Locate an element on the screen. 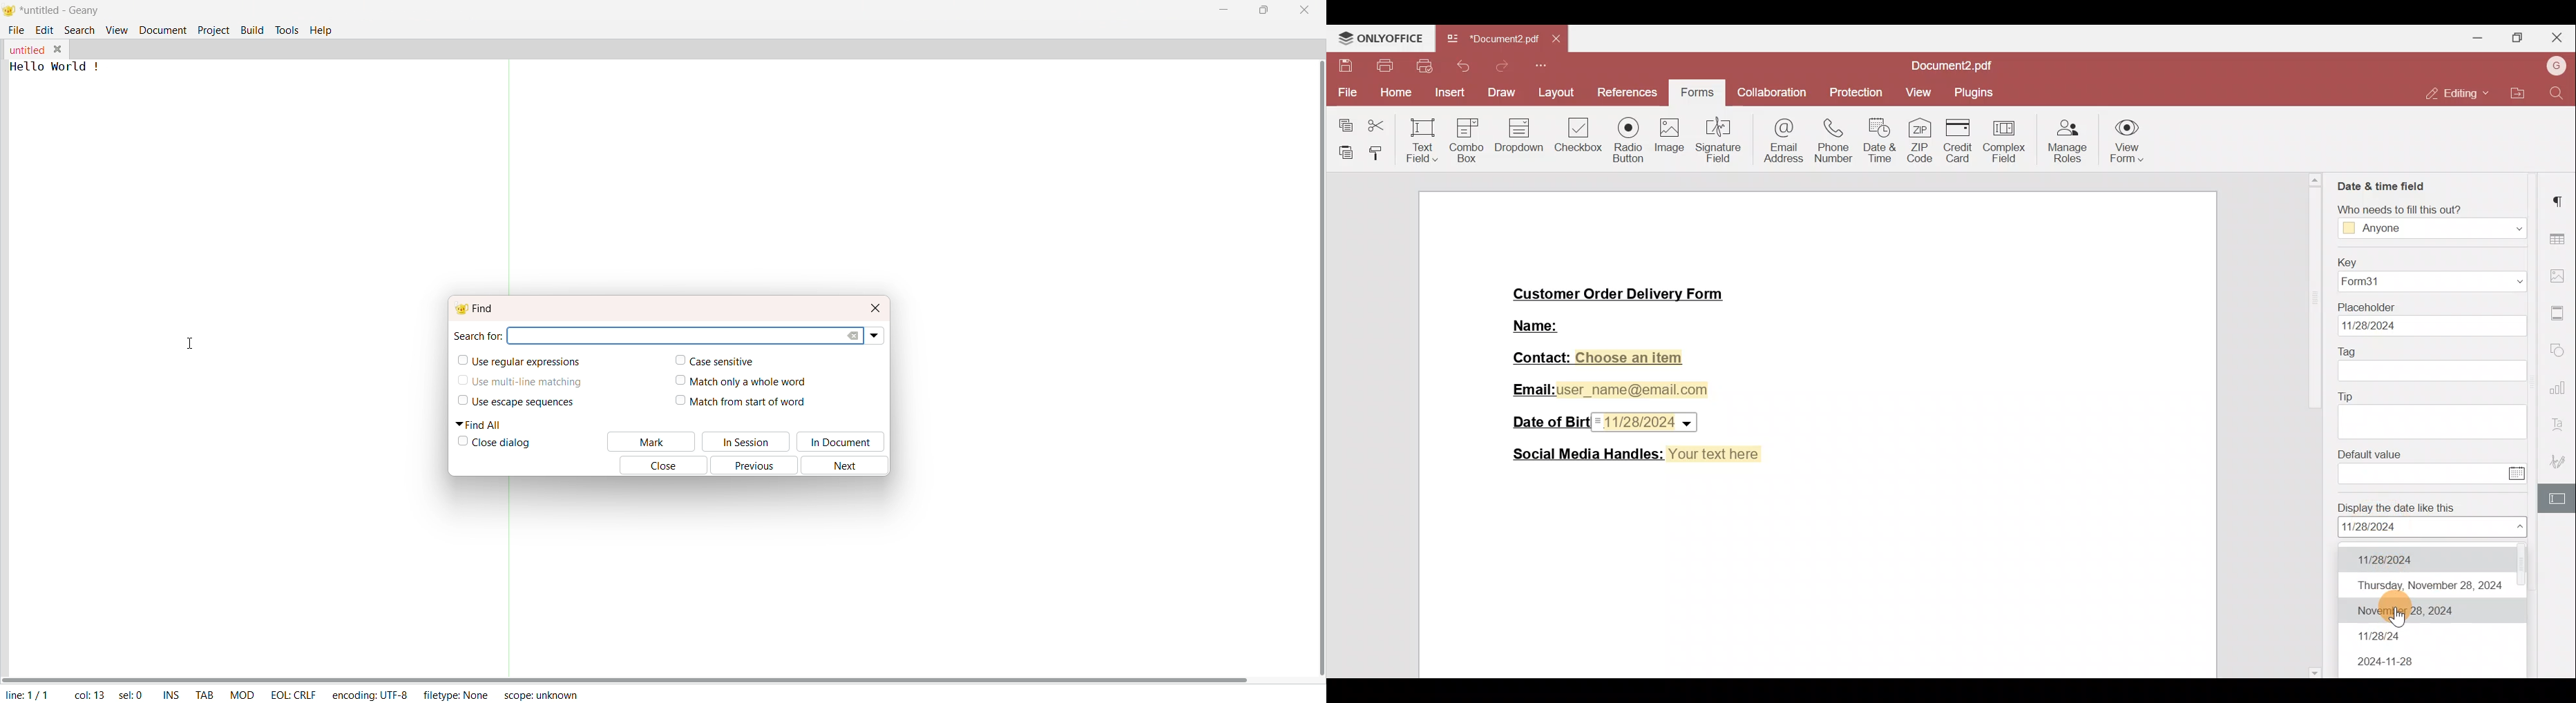 This screenshot has width=2576, height=728. Open file location is located at coordinates (2519, 94).